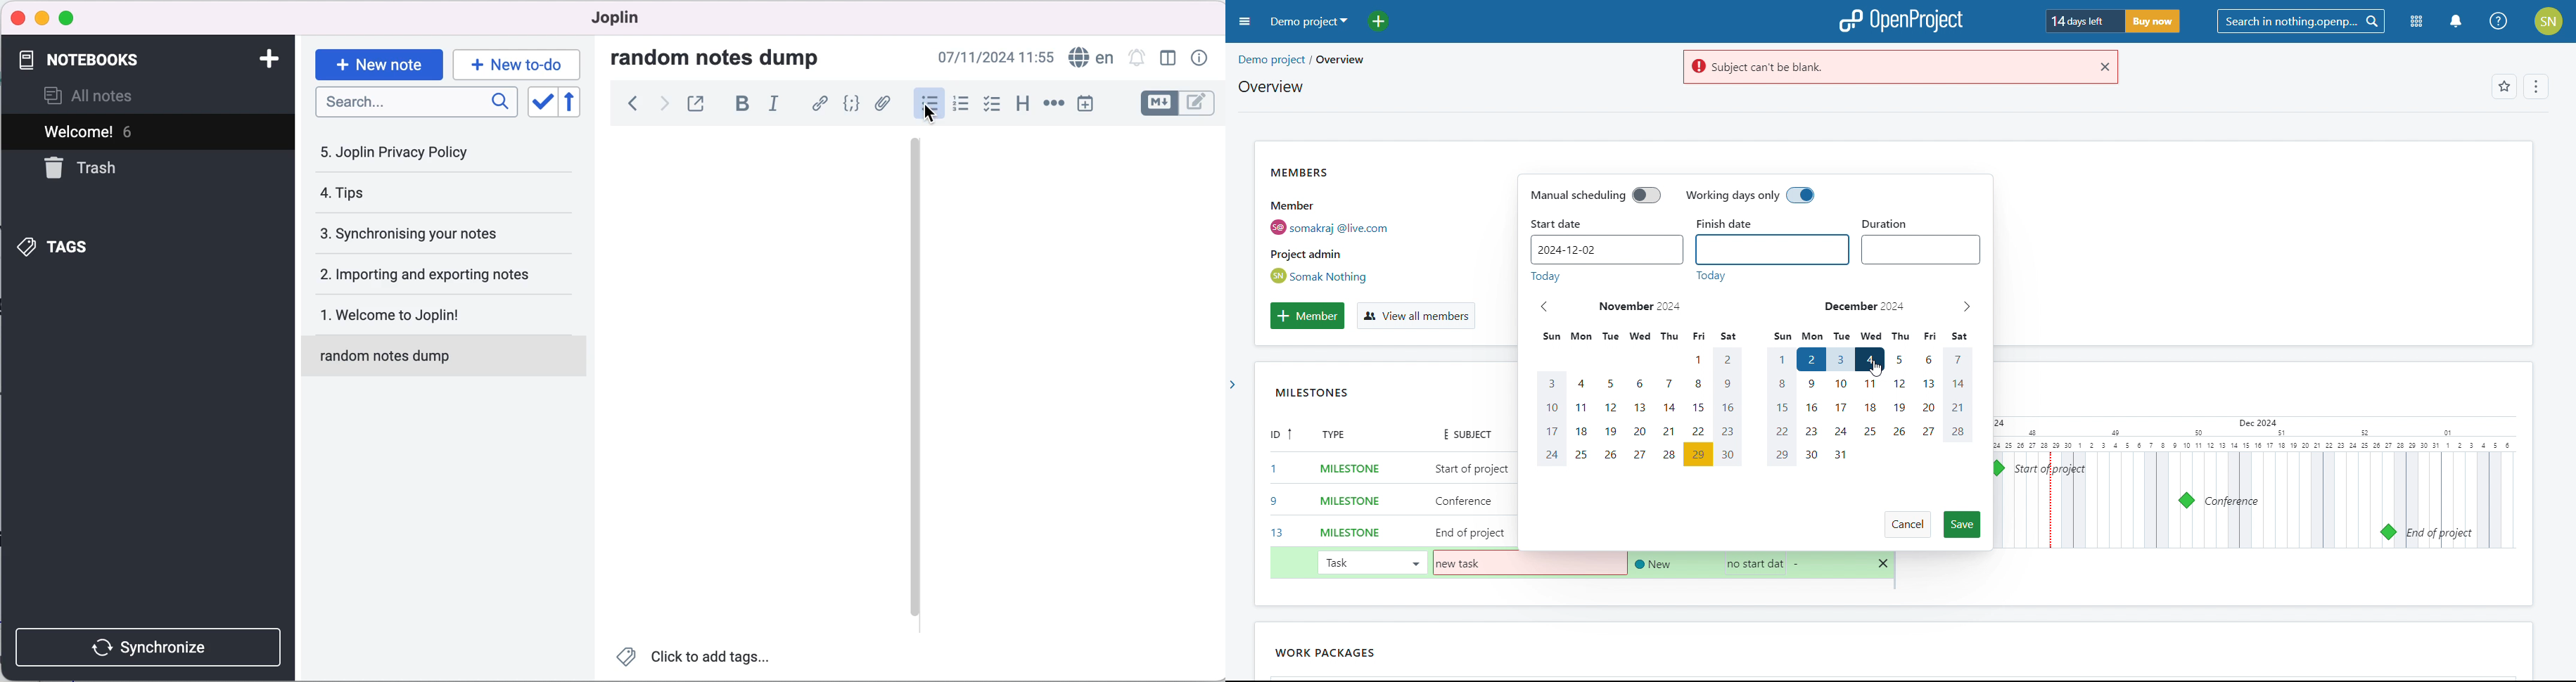 The width and height of the screenshot is (2576, 700). Describe the element at coordinates (1753, 337) in the screenshot. I see `days` at that location.